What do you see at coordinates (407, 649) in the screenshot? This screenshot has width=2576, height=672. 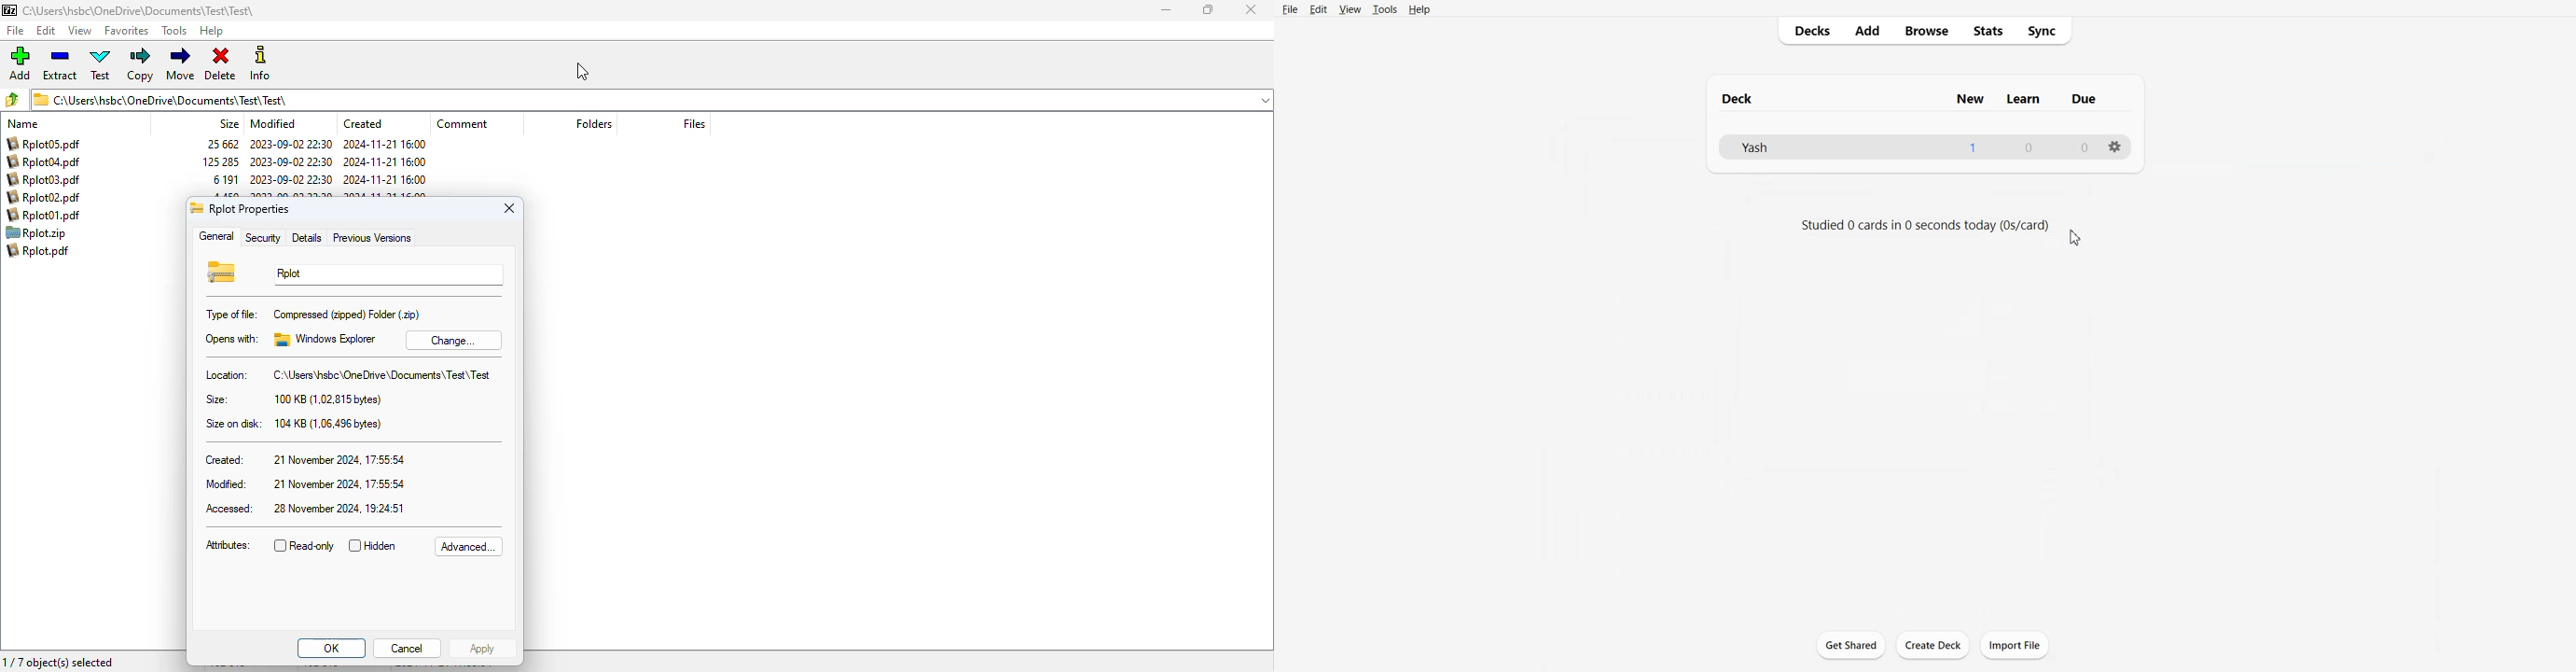 I see `cancel` at bounding box center [407, 649].